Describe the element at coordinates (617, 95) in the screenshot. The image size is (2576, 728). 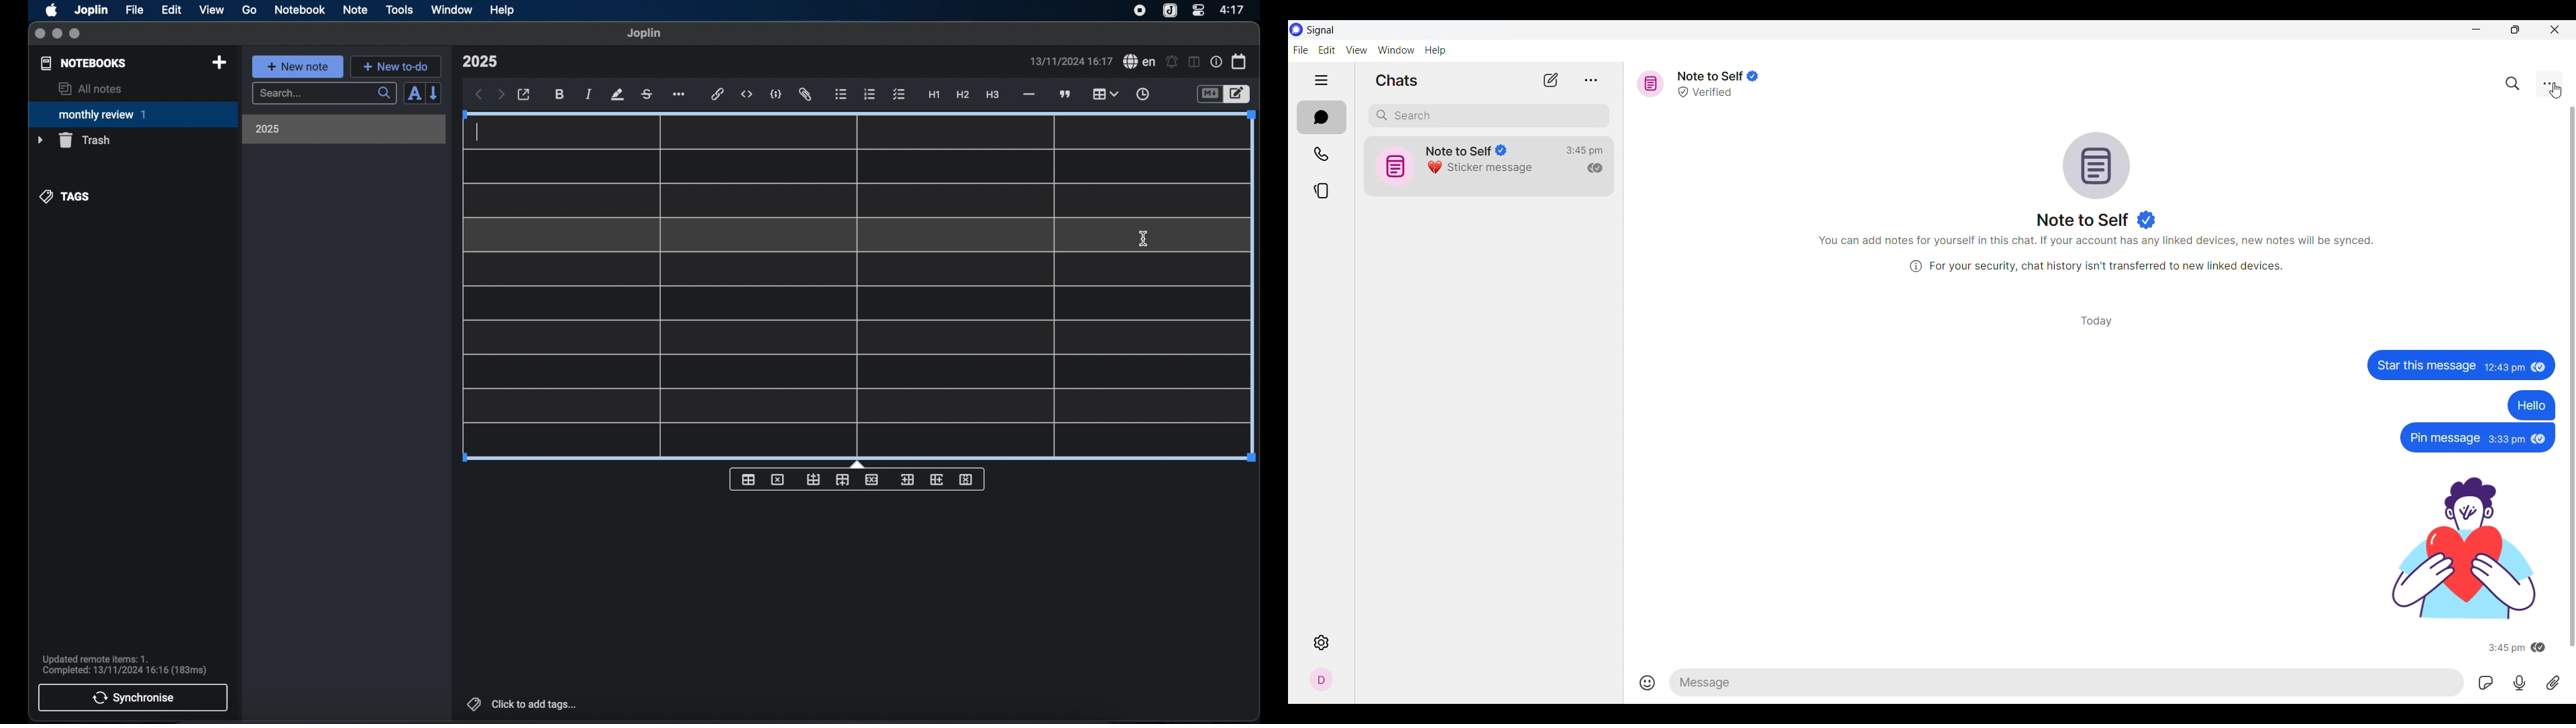
I see `highlight` at that location.